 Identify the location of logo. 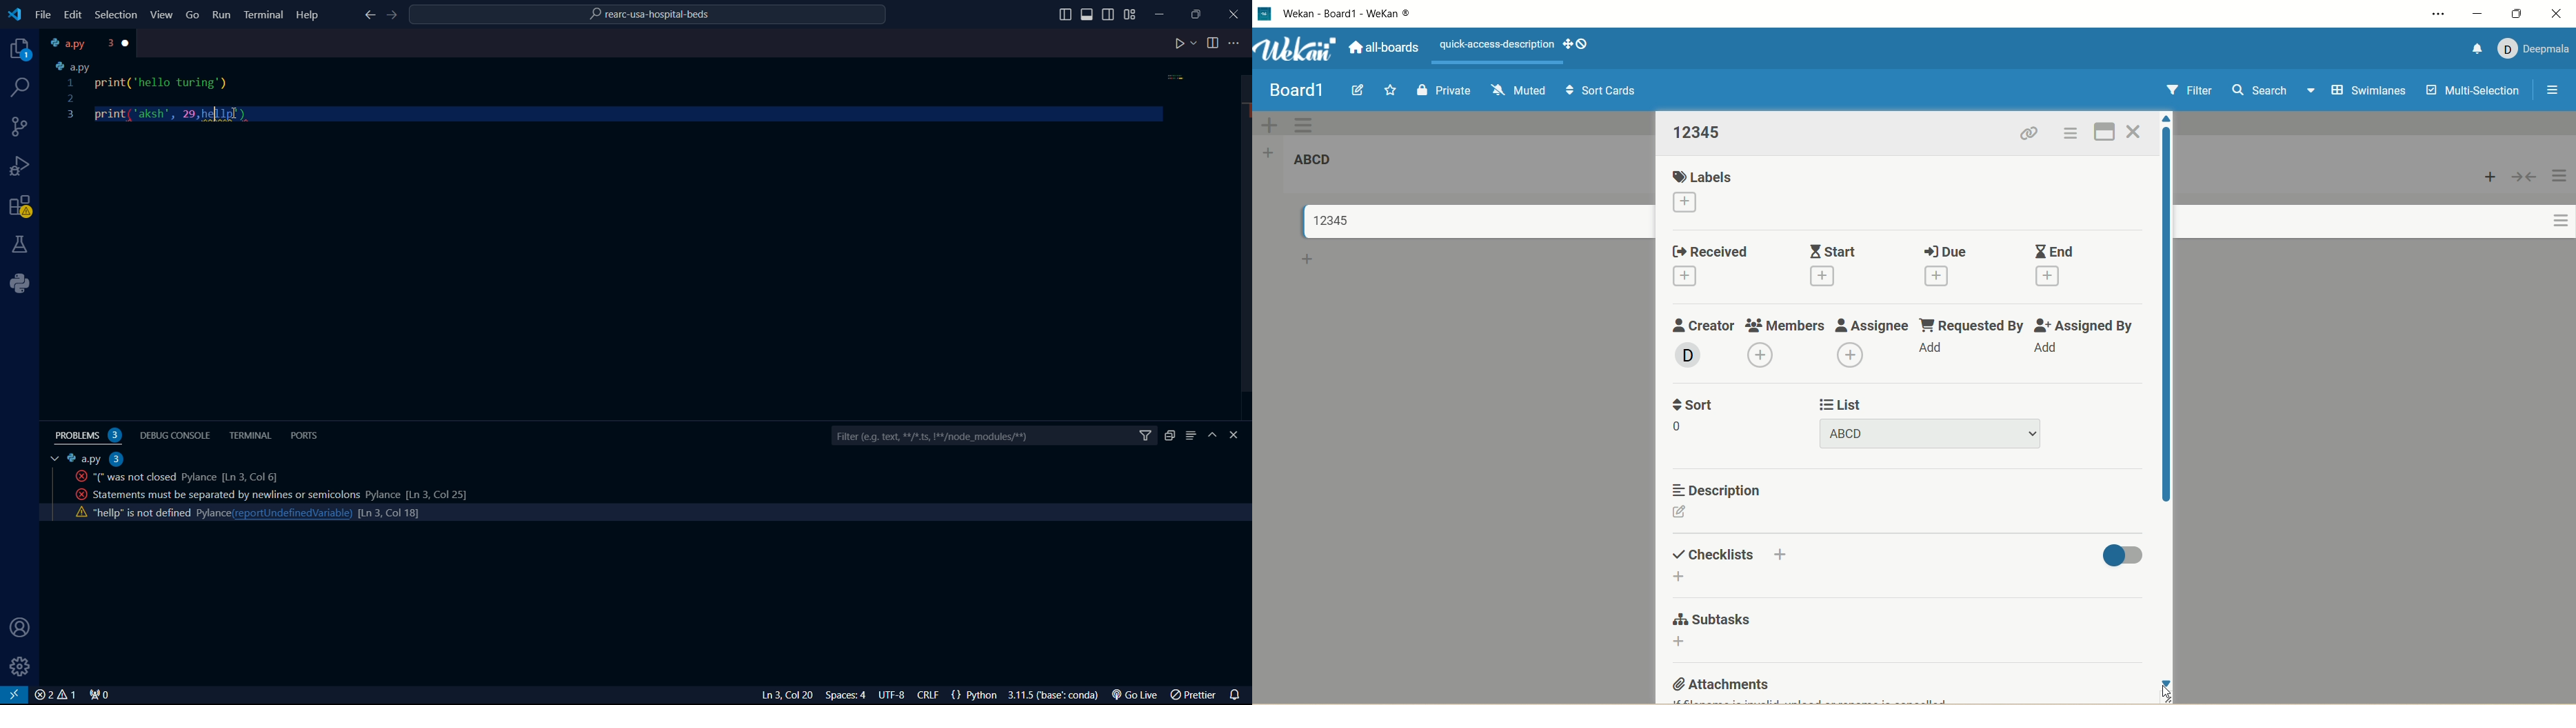
(1263, 14).